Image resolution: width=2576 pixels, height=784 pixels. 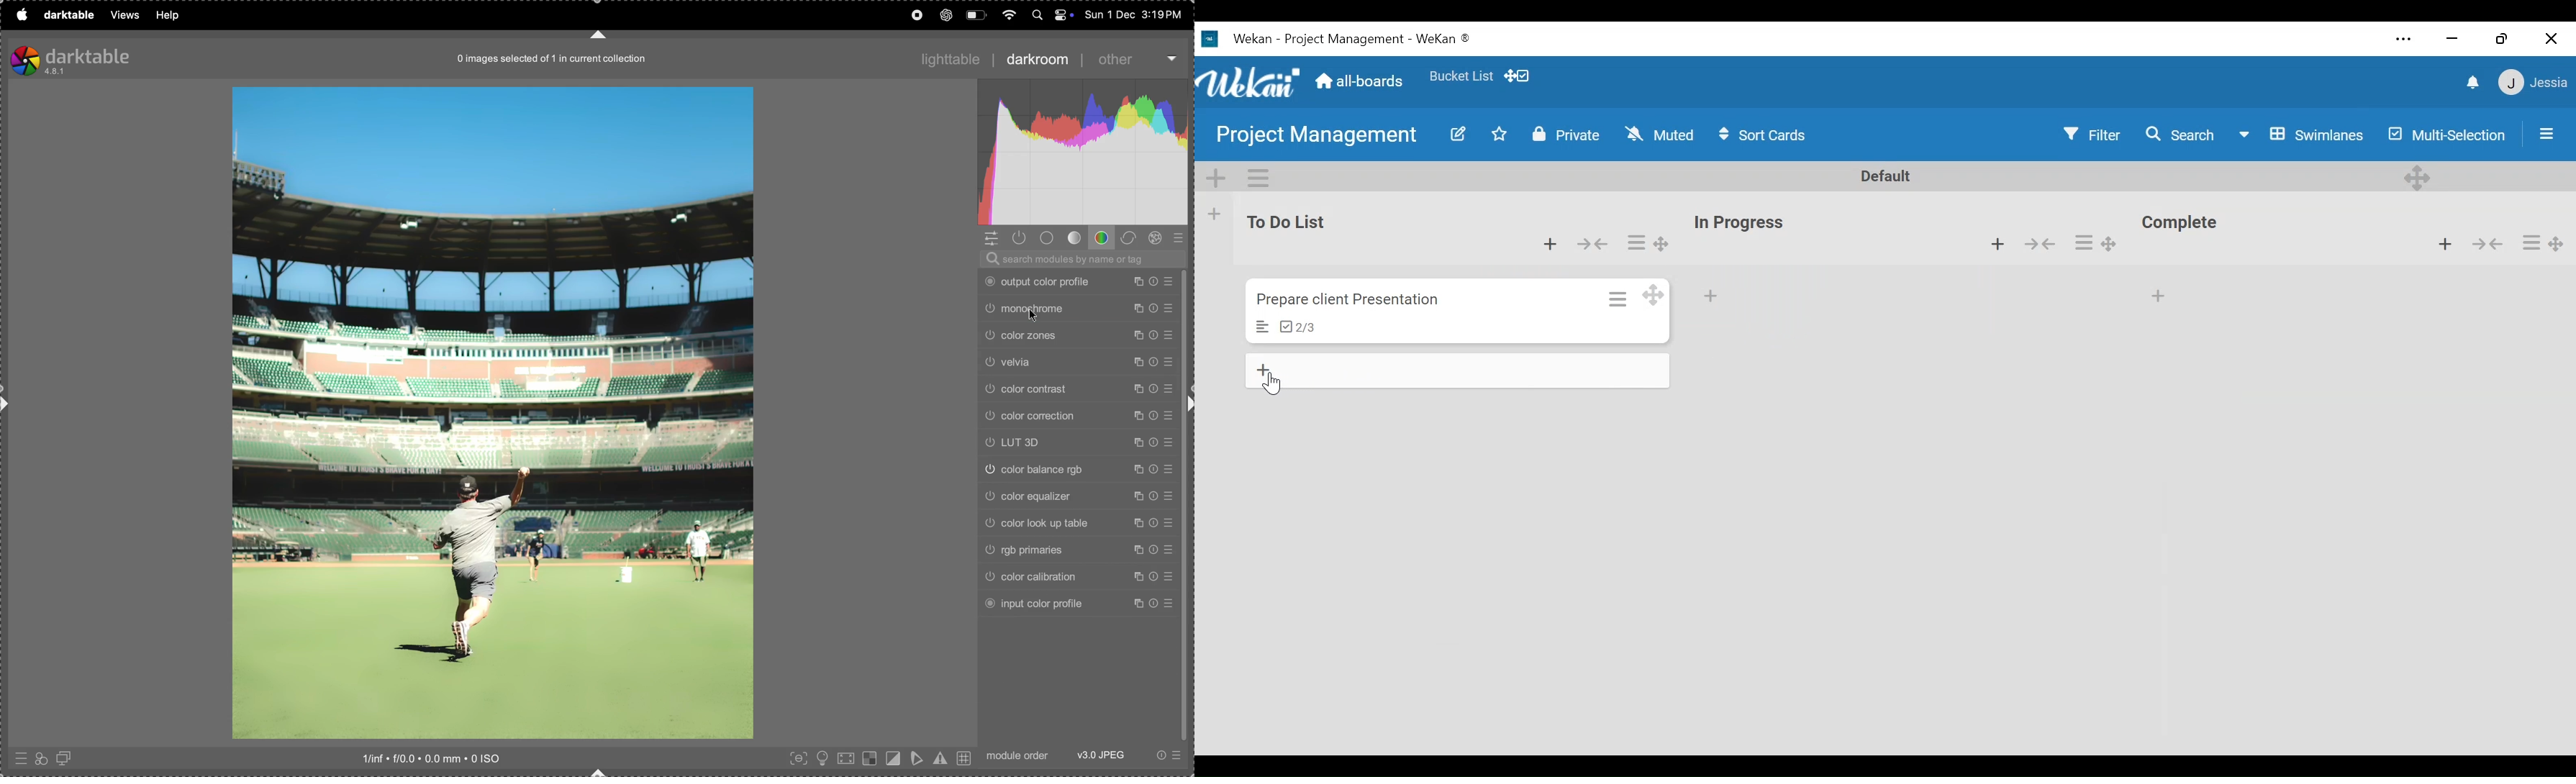 I want to click on darktable, so click(x=67, y=17).